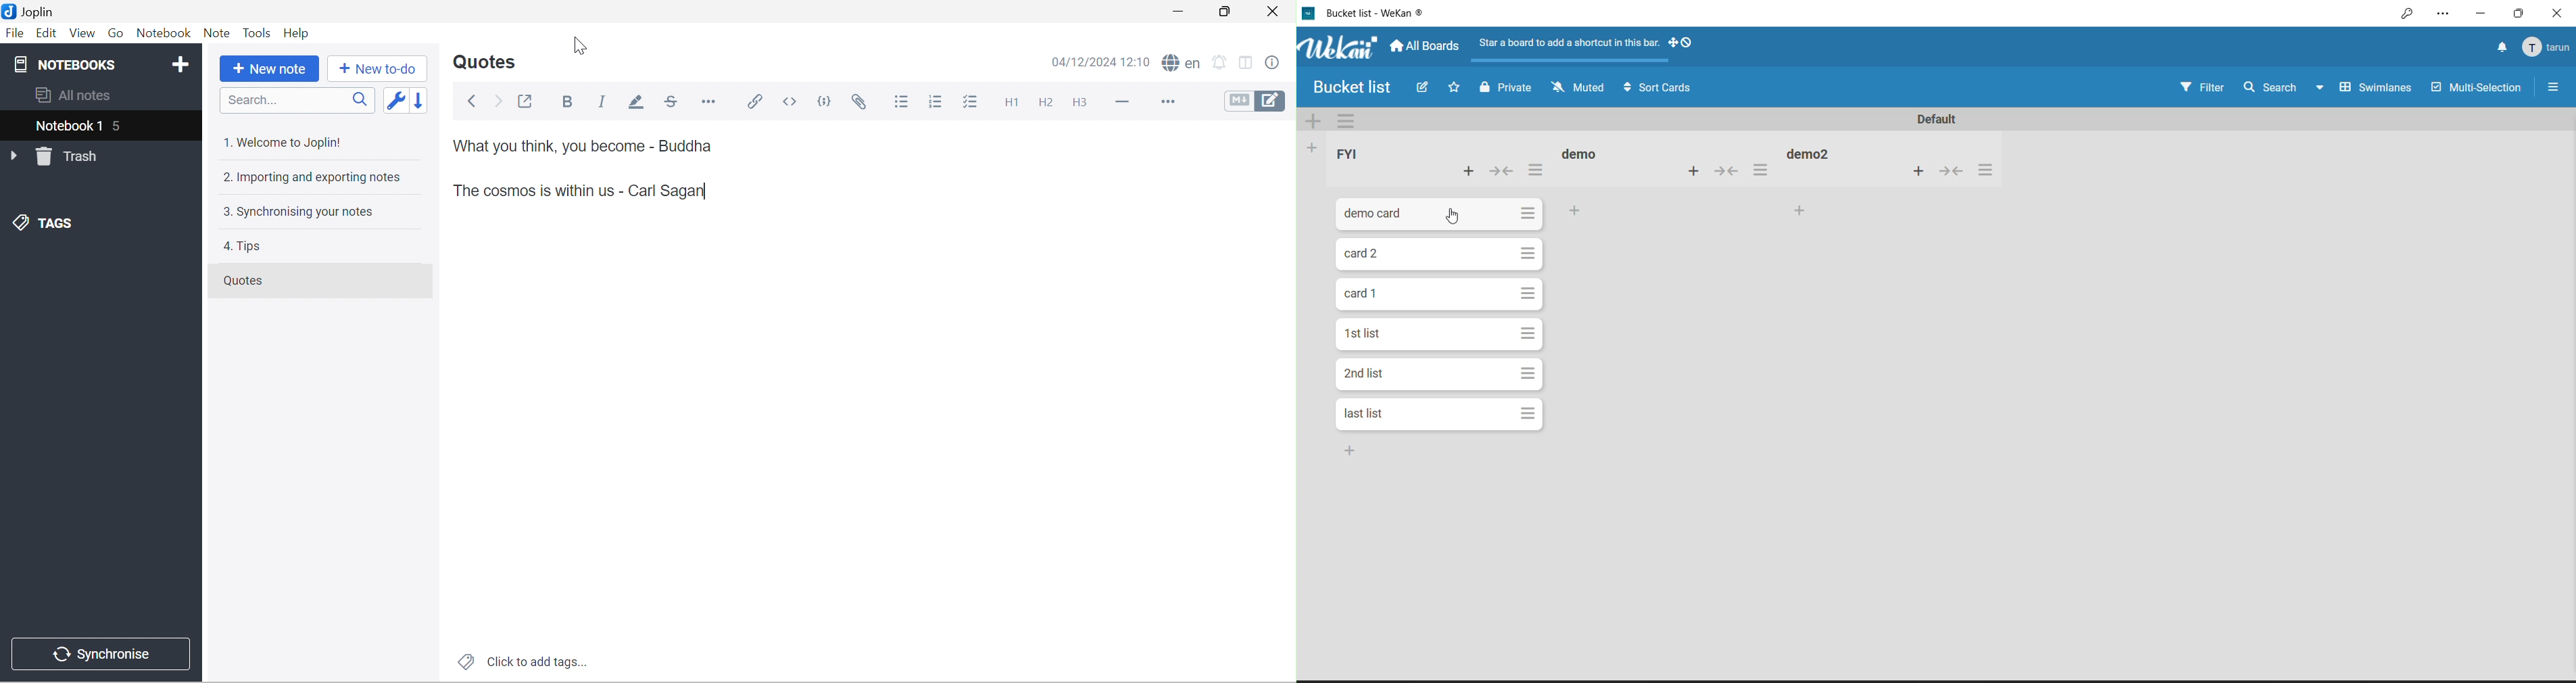  I want to click on What you think, you become - Buddha, so click(584, 147).